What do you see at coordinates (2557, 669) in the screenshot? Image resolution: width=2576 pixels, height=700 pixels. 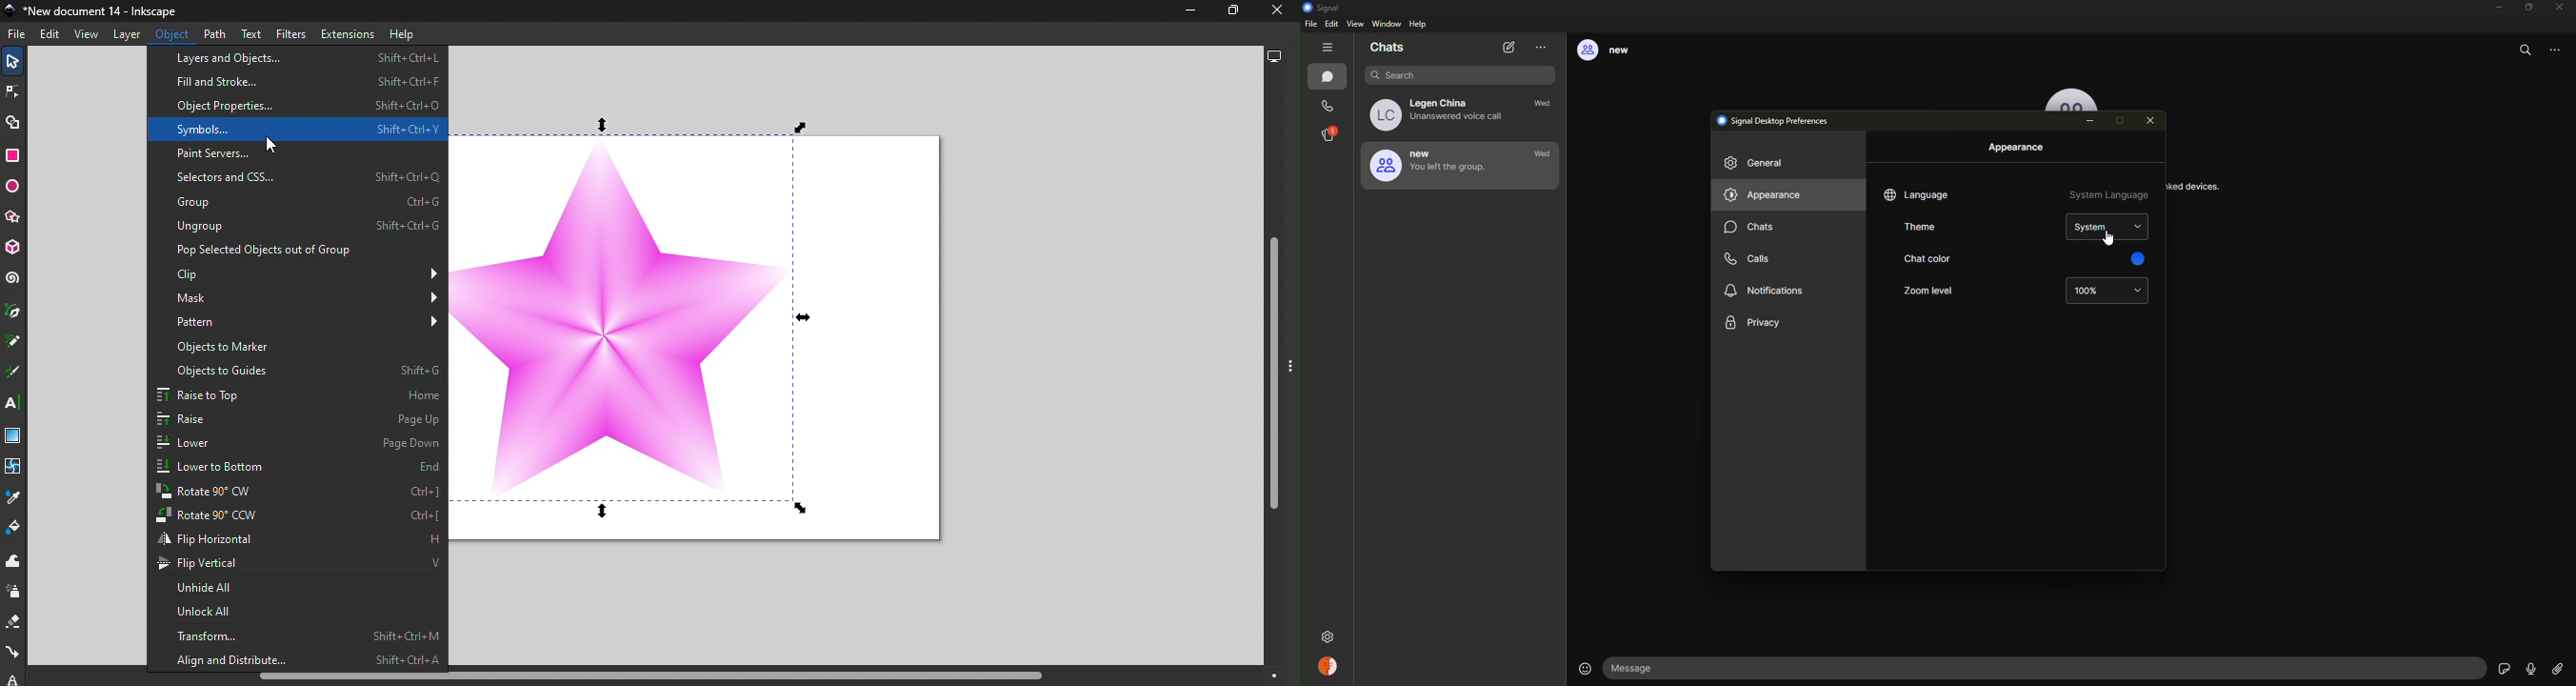 I see `attach` at bounding box center [2557, 669].